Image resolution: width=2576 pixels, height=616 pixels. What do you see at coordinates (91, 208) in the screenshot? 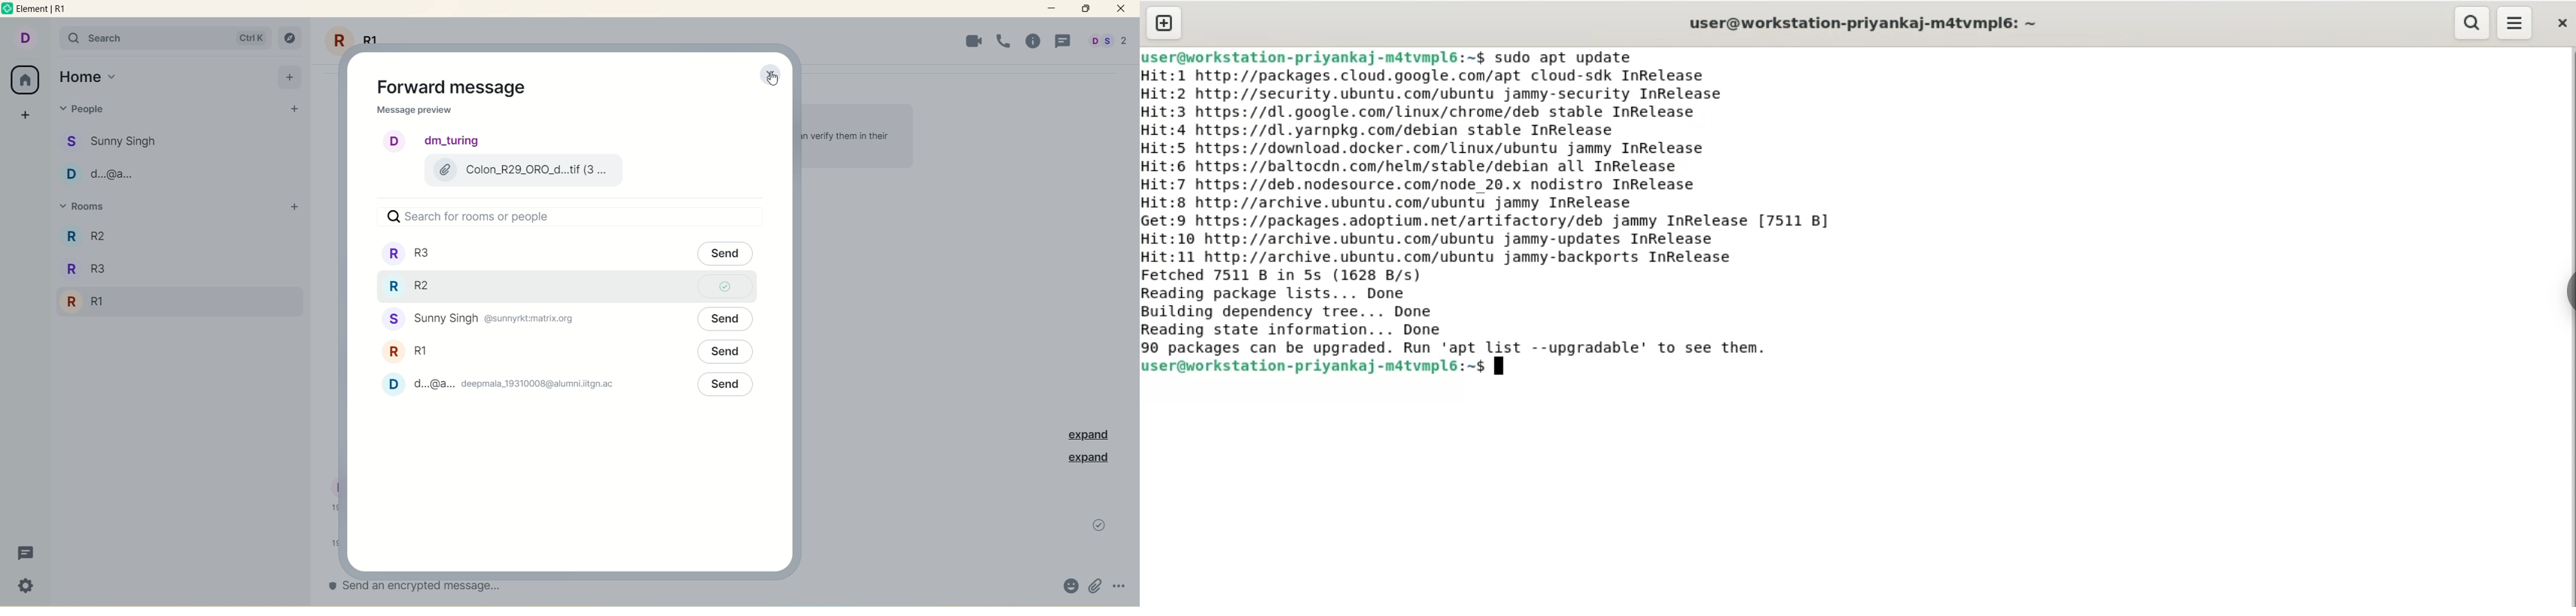
I see `rooms` at bounding box center [91, 208].